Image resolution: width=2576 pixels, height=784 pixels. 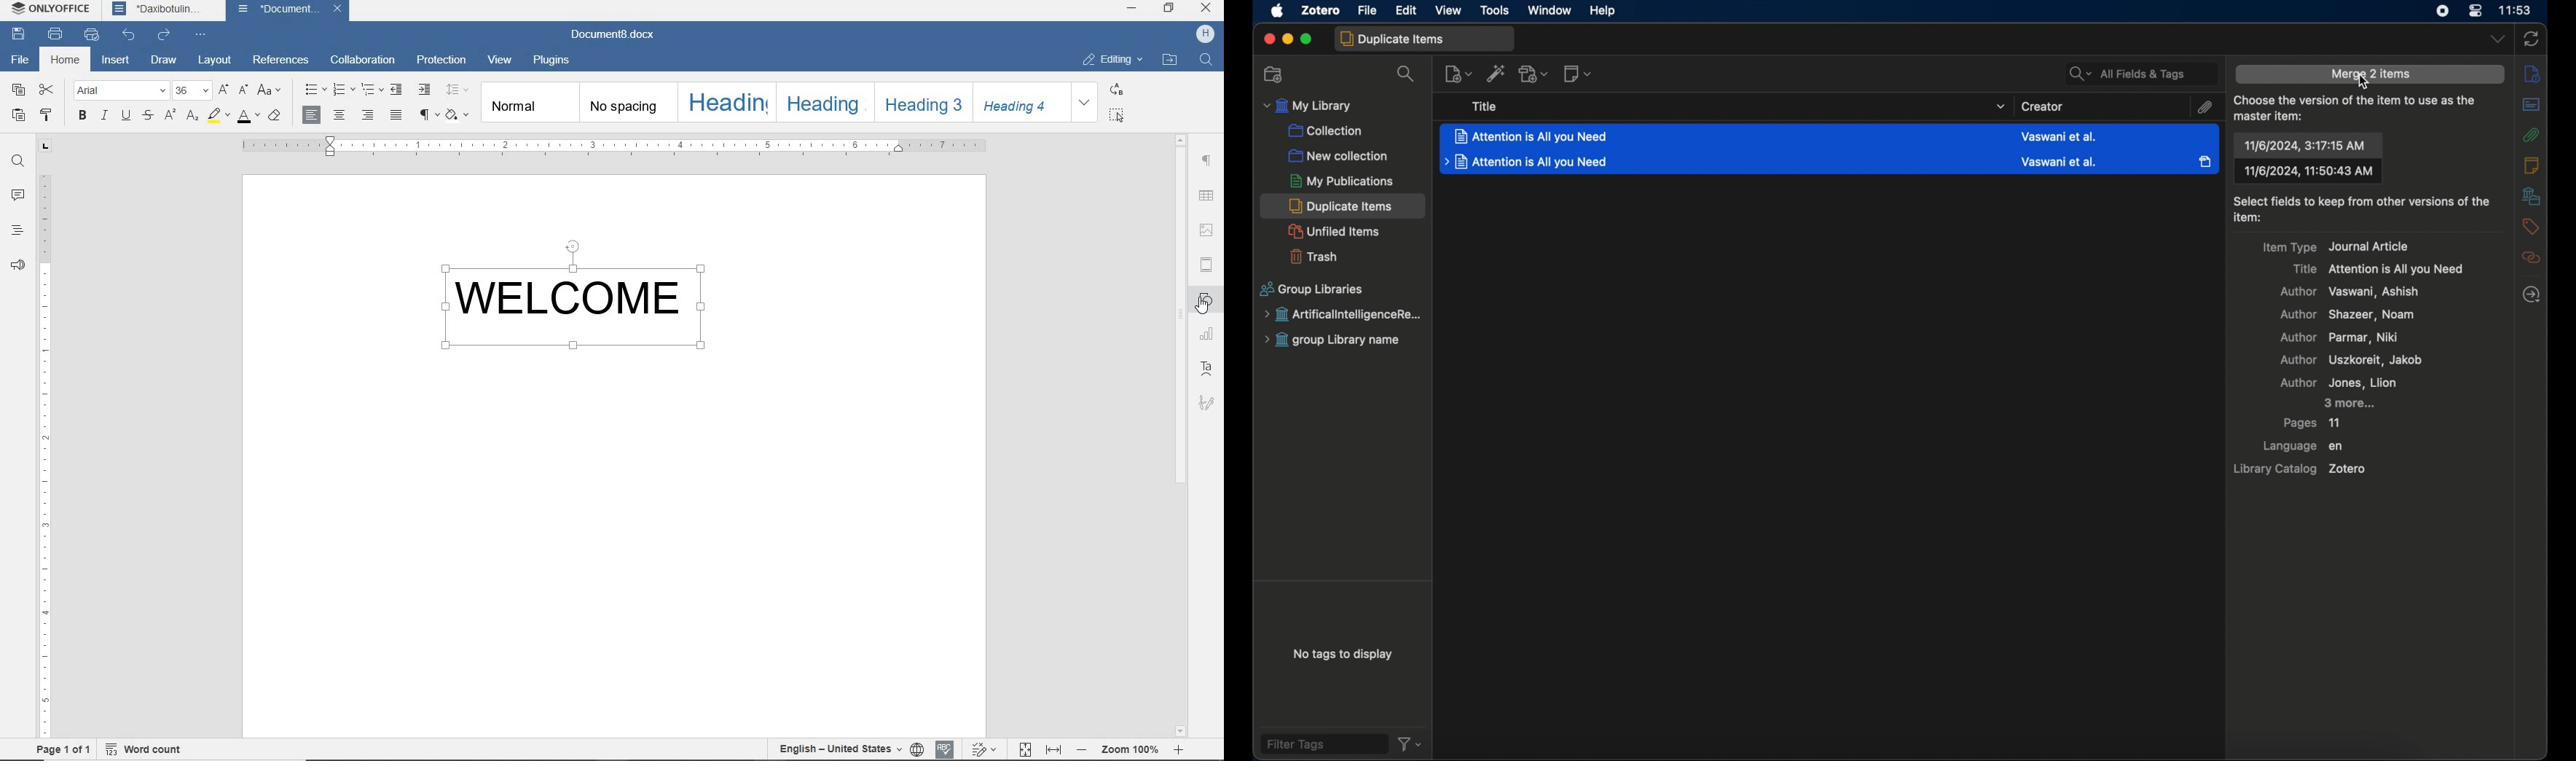 I want to click on pages 11, so click(x=2315, y=423).